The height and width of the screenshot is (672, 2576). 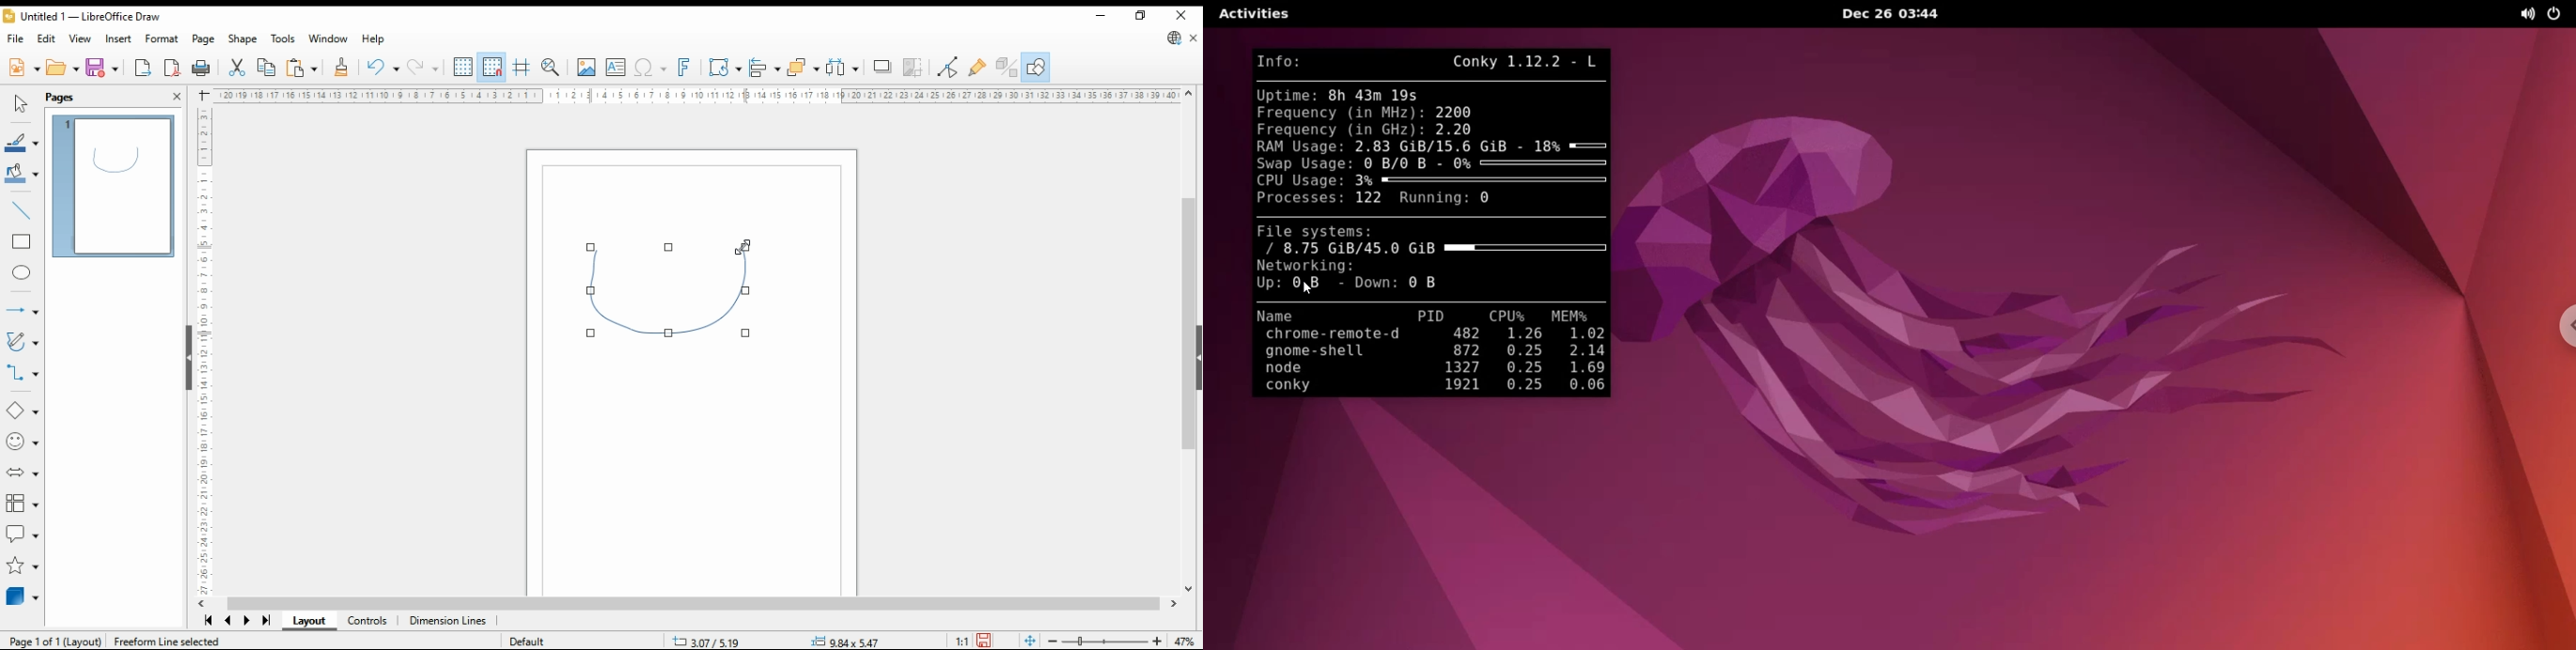 I want to click on default, so click(x=527, y=642).